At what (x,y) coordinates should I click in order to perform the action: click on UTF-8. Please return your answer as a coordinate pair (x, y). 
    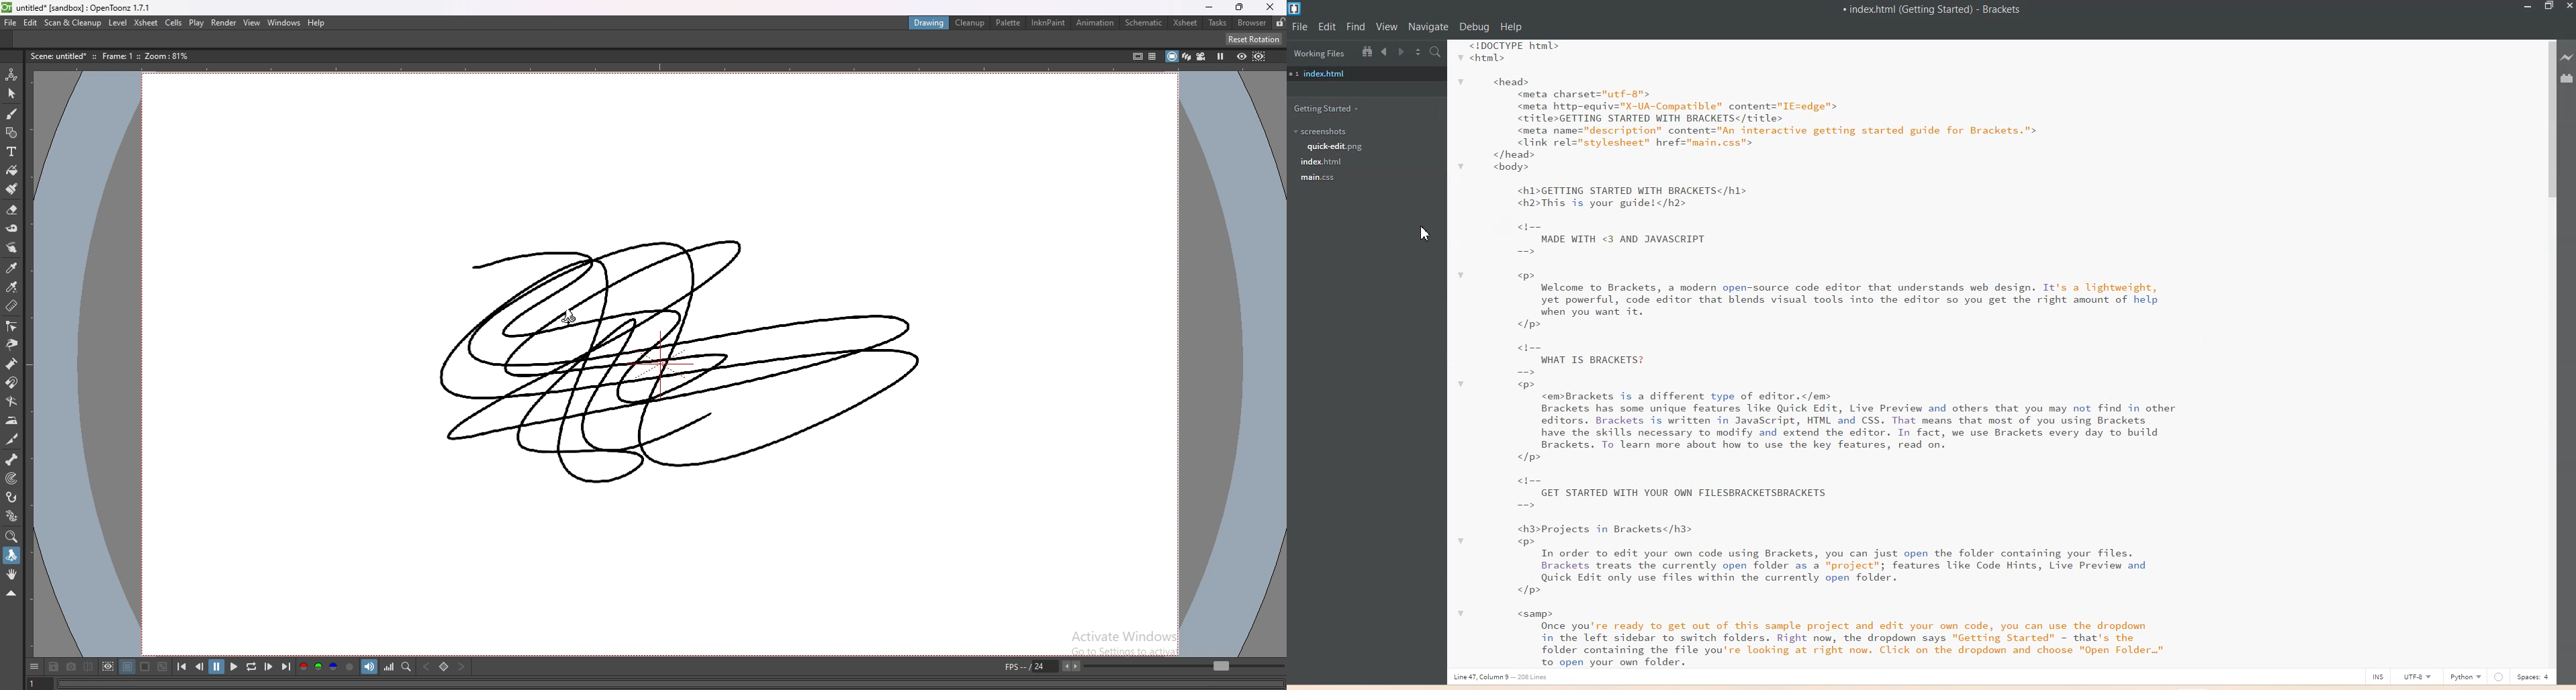
    Looking at the image, I should click on (2420, 677).